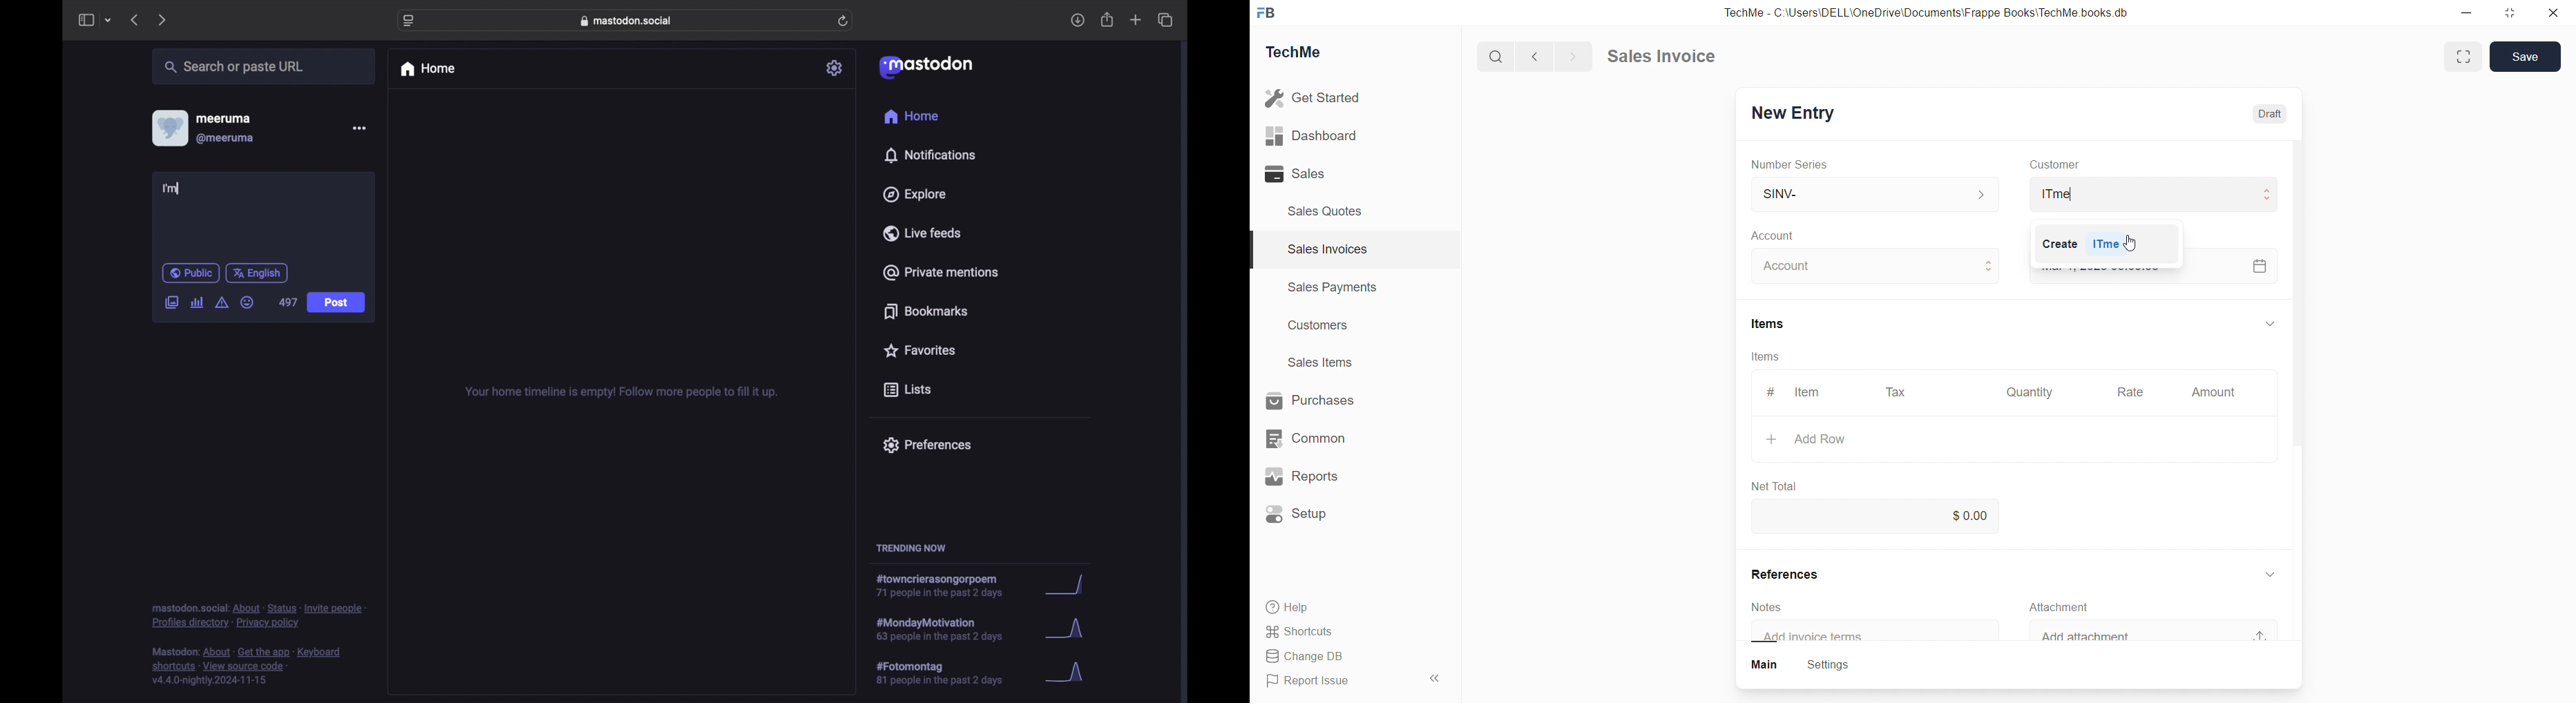 The height and width of the screenshot is (728, 2576). What do you see at coordinates (2073, 165) in the screenshot?
I see `Customer` at bounding box center [2073, 165].